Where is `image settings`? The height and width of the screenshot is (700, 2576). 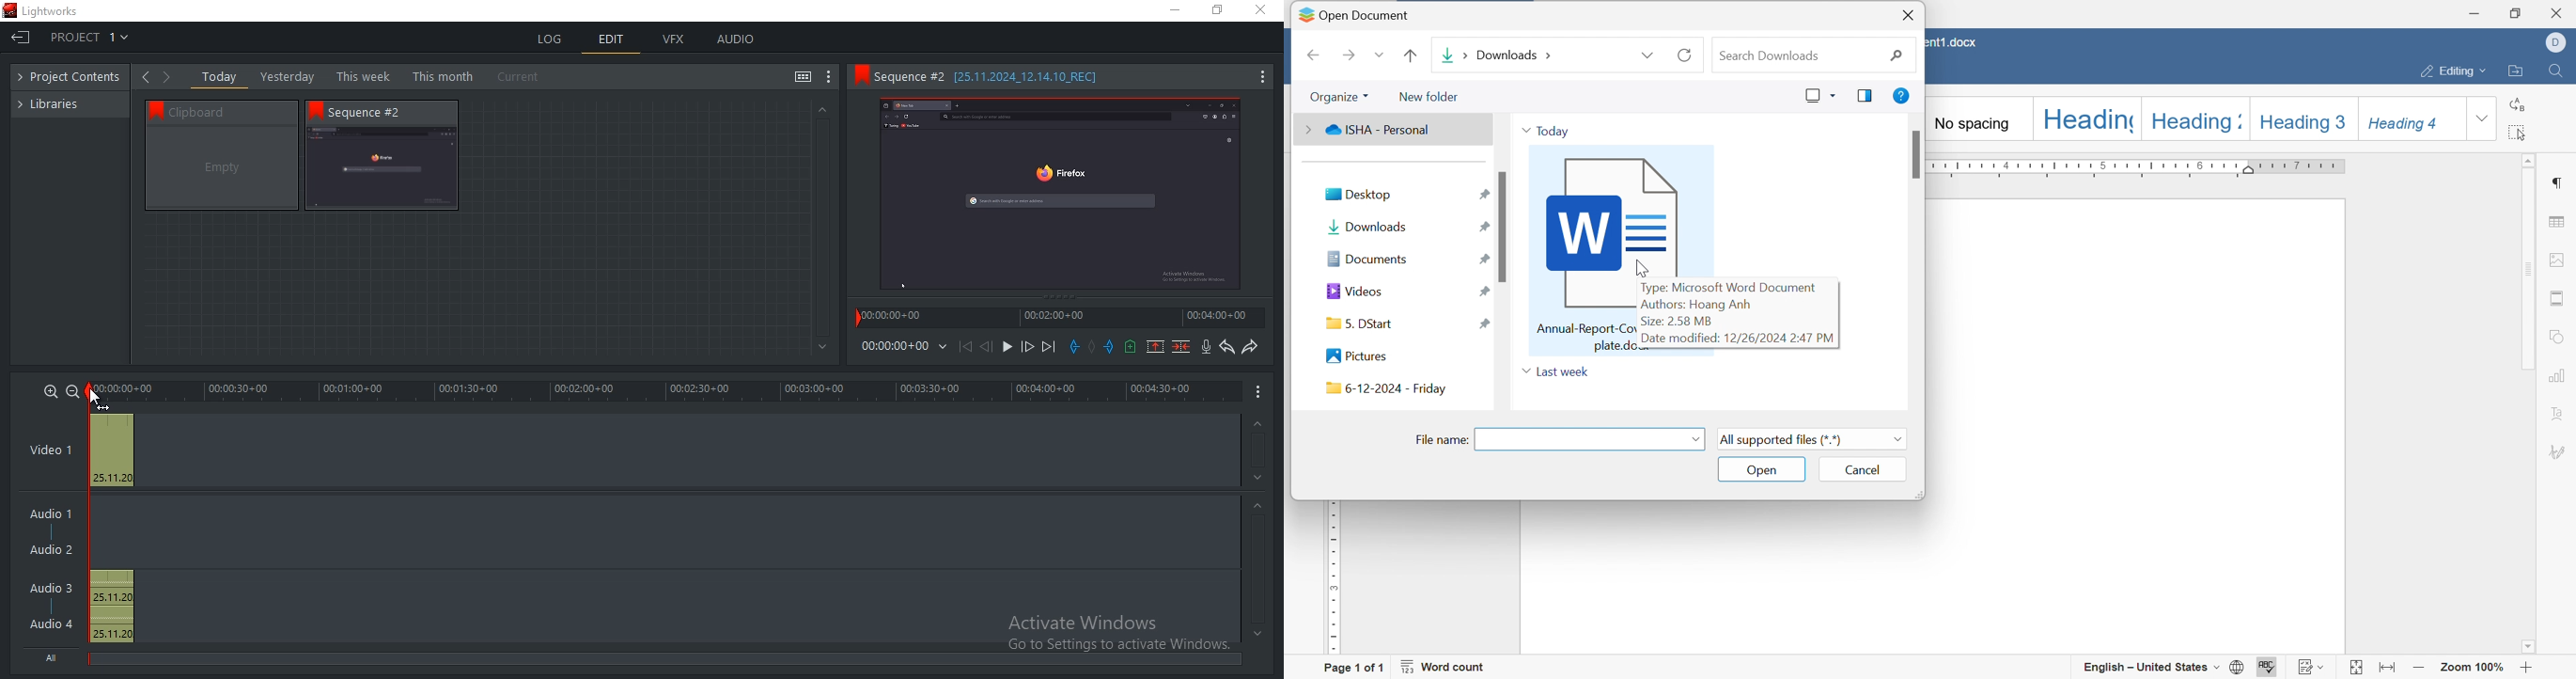 image settings is located at coordinates (2560, 260).